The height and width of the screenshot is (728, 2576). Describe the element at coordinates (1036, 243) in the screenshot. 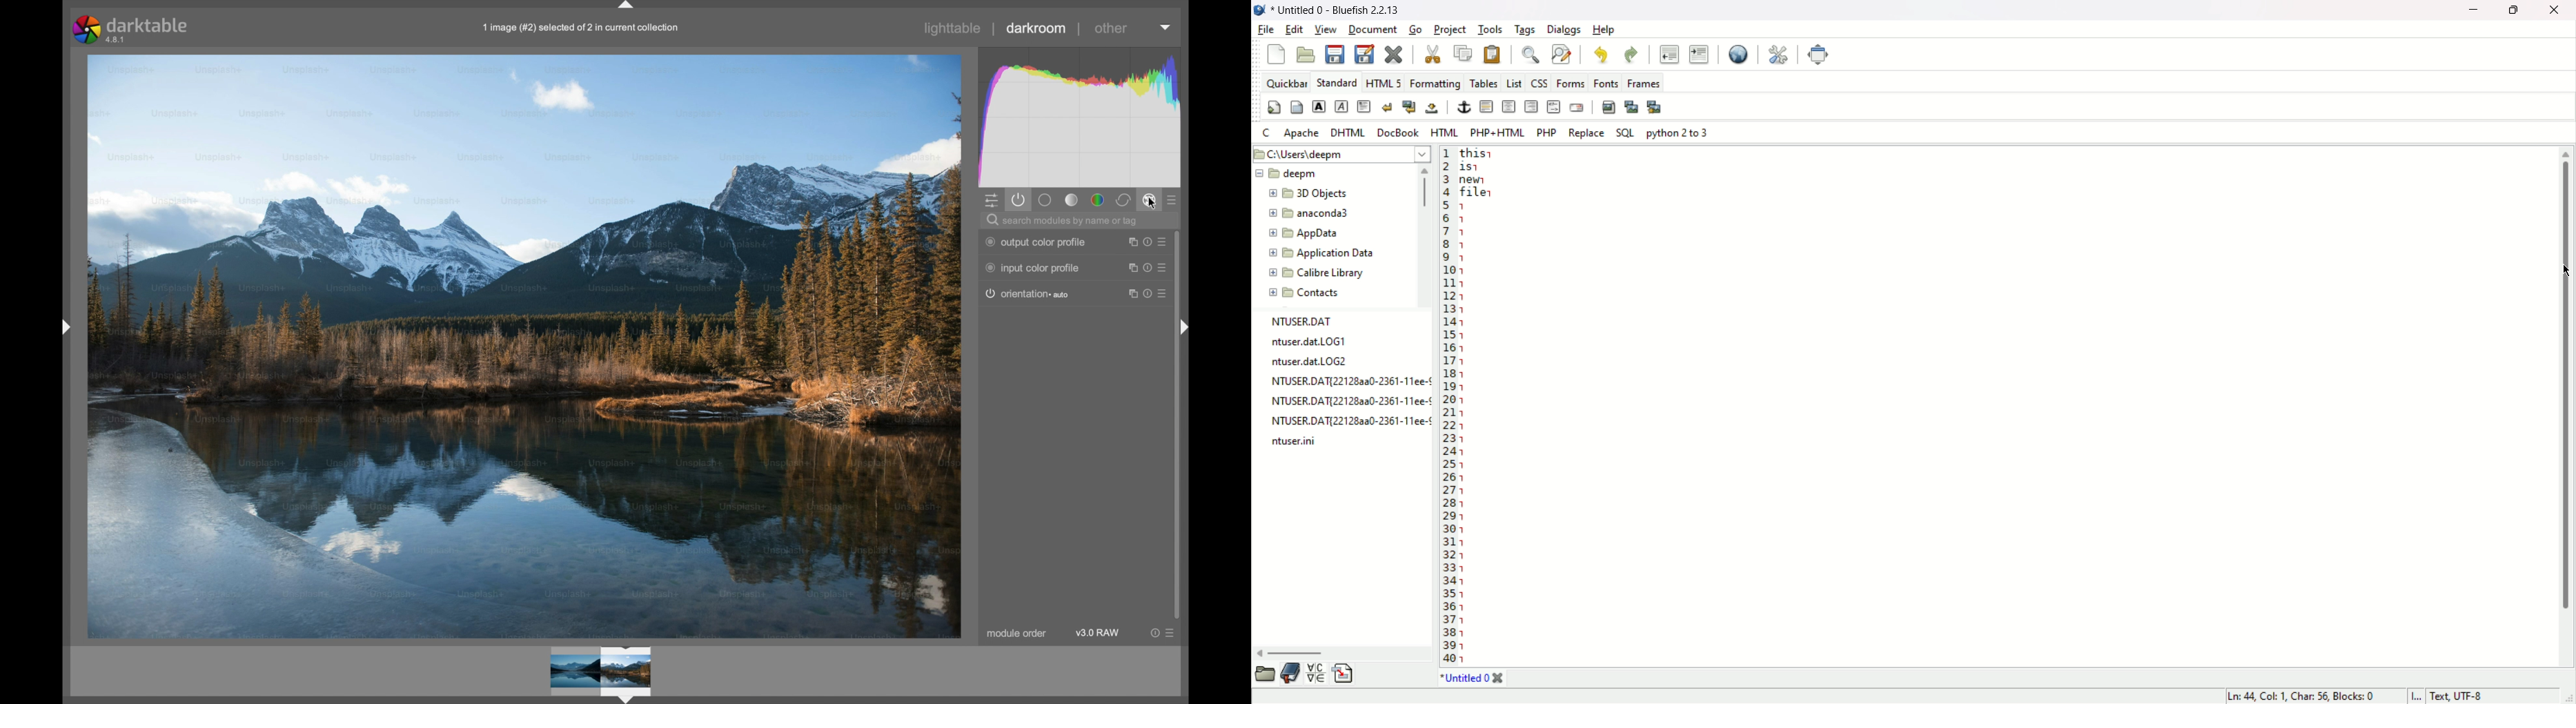

I see `output color profile` at that location.